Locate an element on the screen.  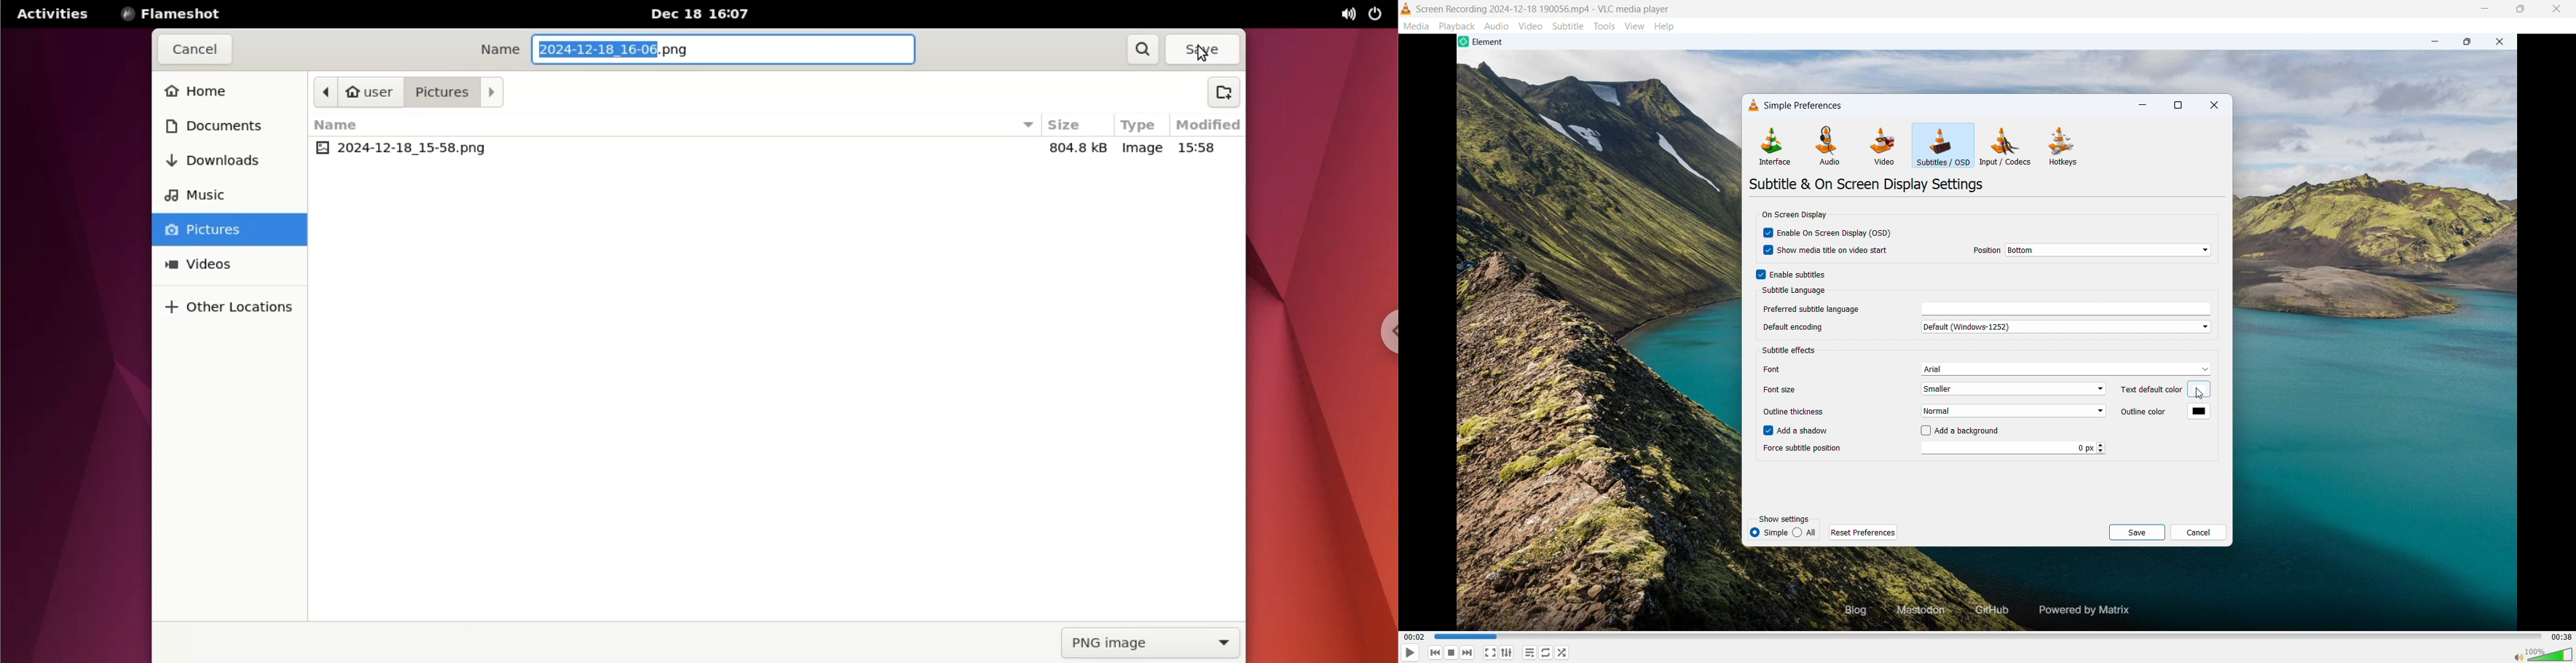
Interface  is located at coordinates (1775, 145).